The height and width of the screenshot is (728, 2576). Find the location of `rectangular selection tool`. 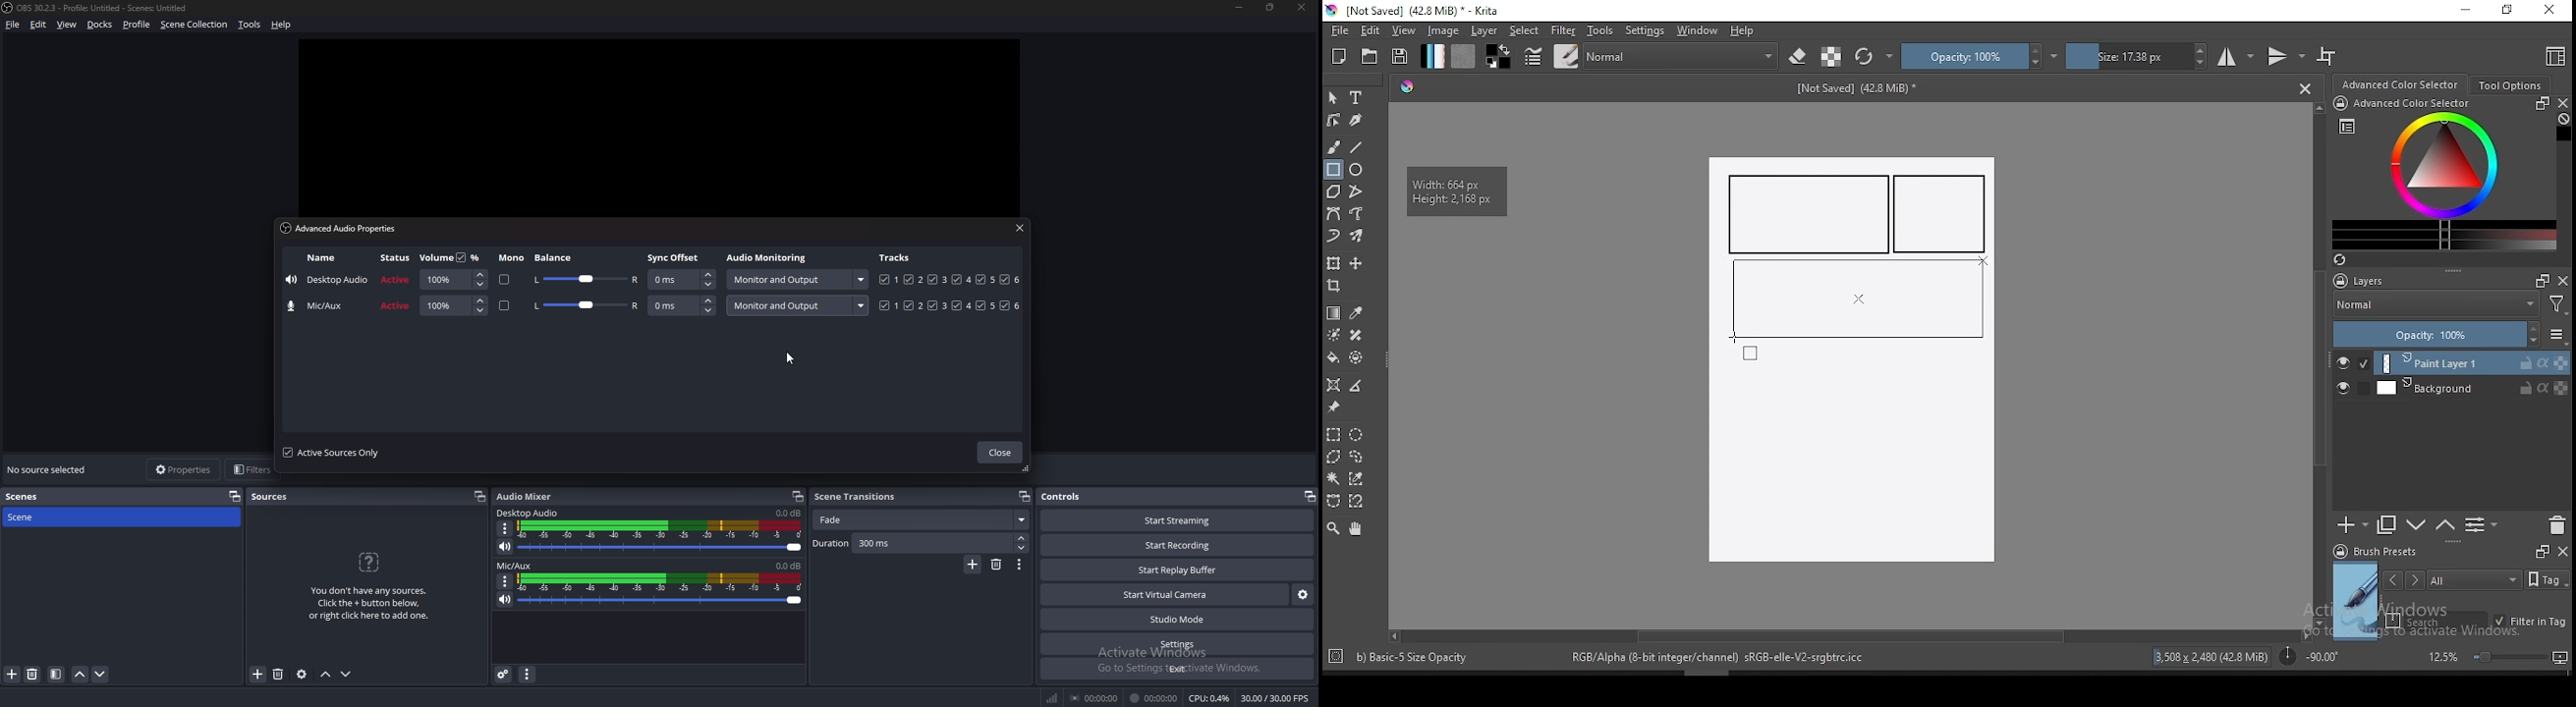

rectangular selection tool is located at coordinates (1332, 434).